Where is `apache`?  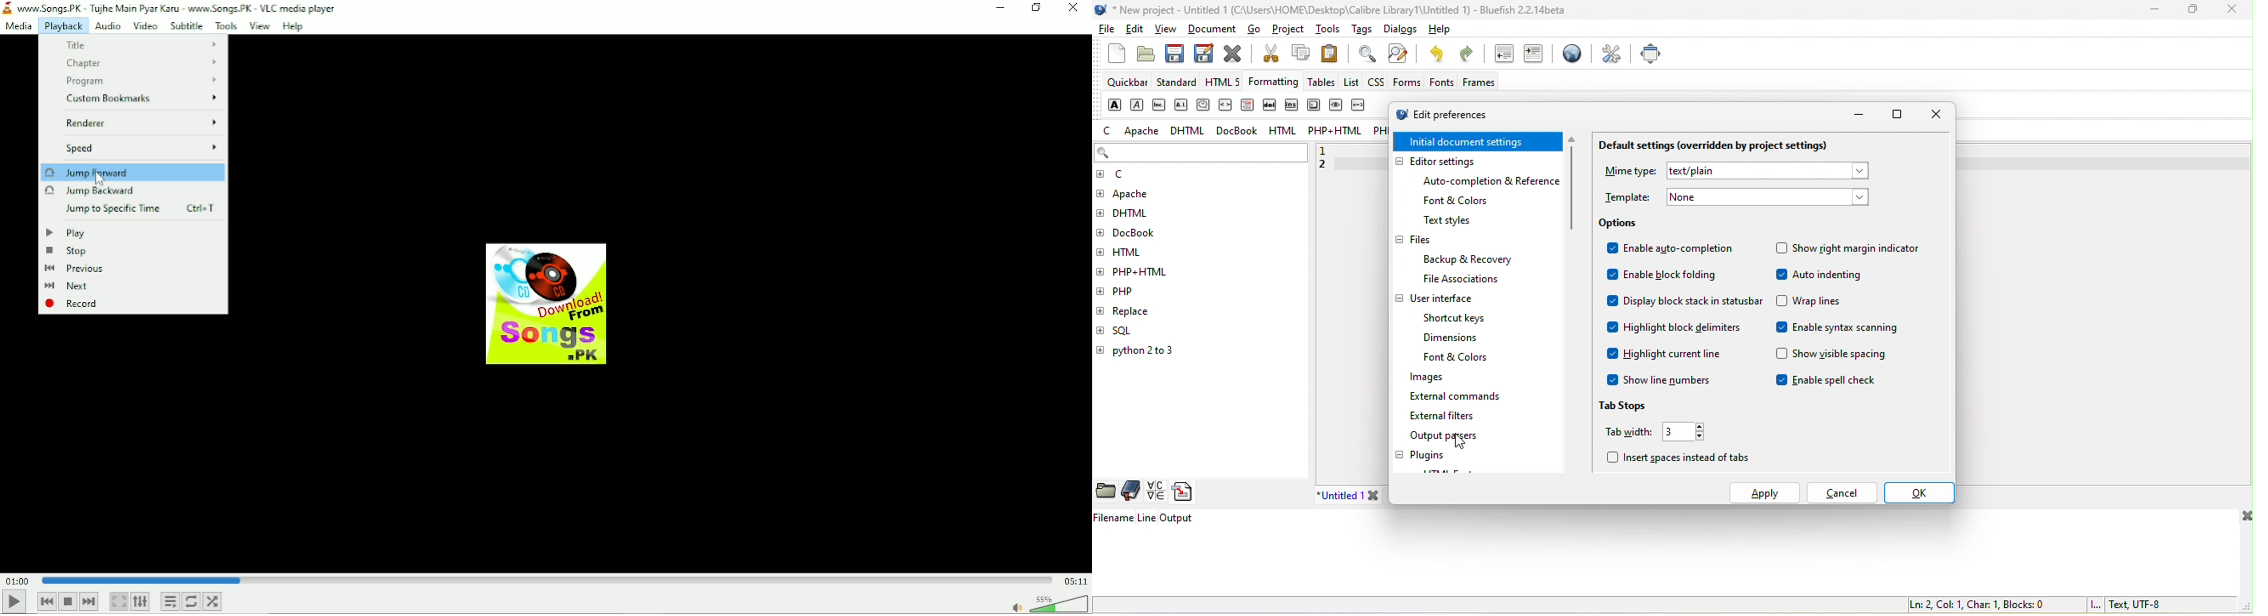
apache is located at coordinates (1140, 131).